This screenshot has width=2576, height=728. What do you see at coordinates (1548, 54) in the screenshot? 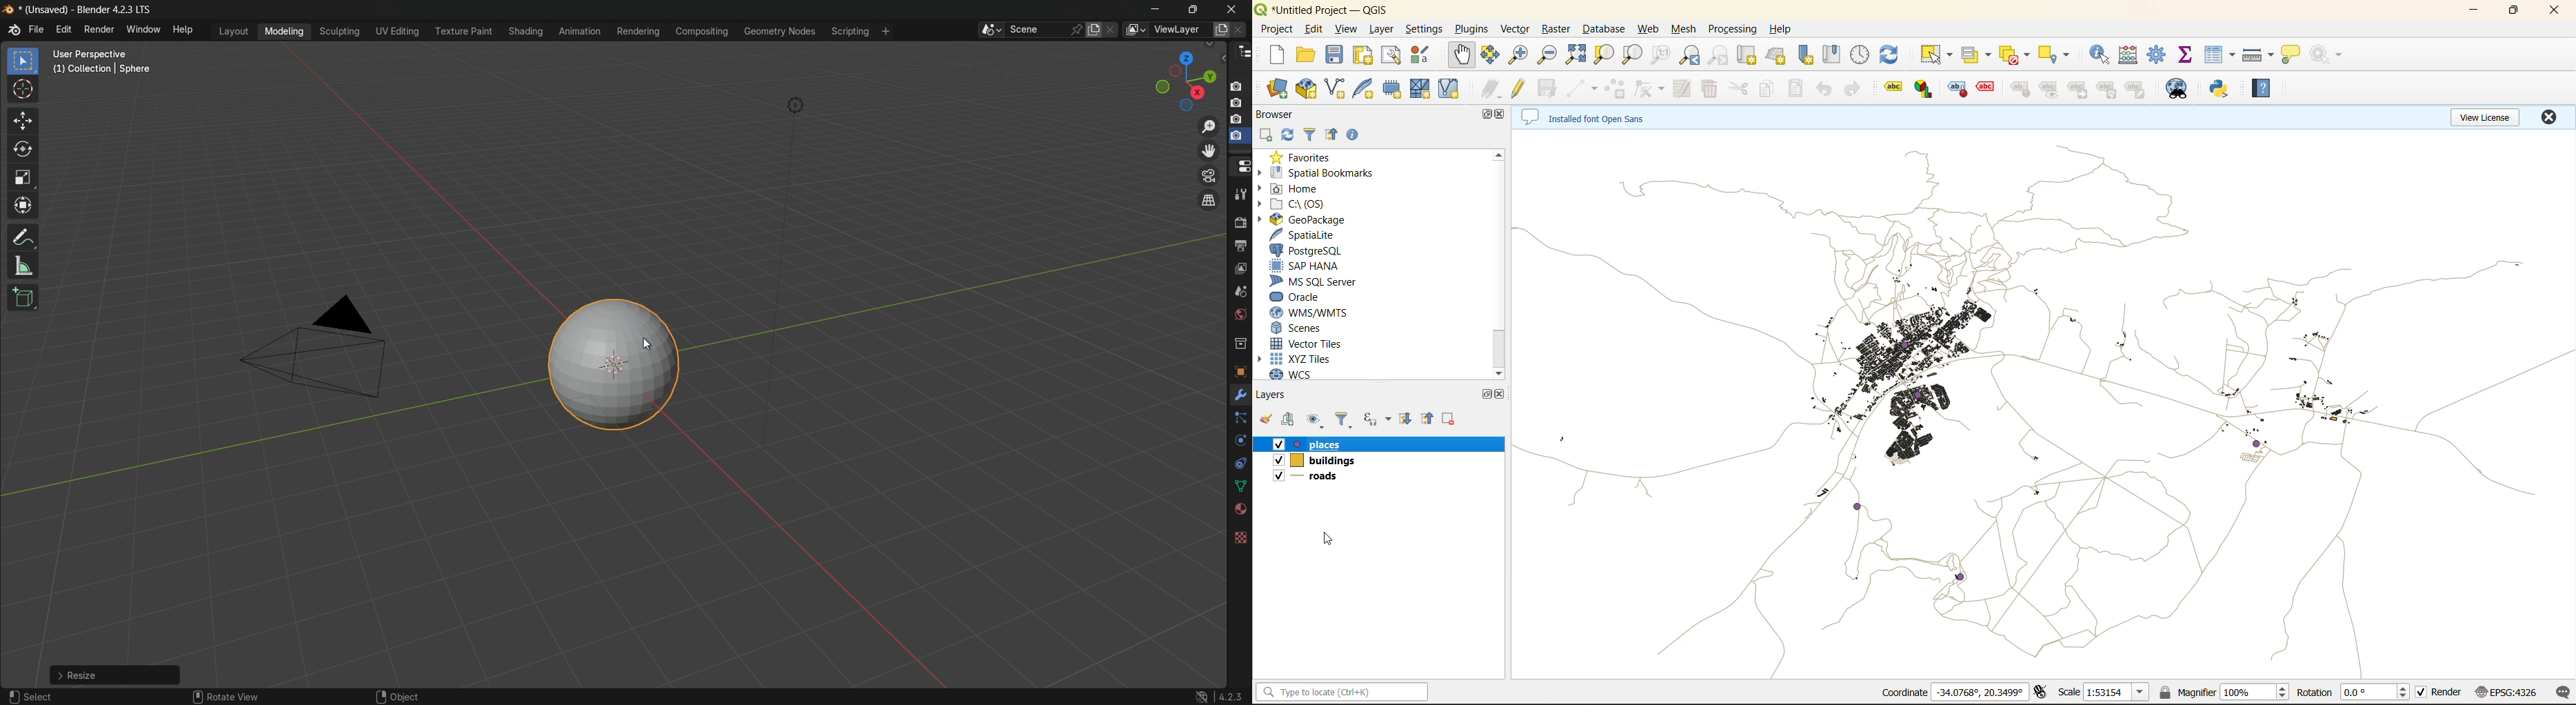
I see `zoom out` at bounding box center [1548, 54].